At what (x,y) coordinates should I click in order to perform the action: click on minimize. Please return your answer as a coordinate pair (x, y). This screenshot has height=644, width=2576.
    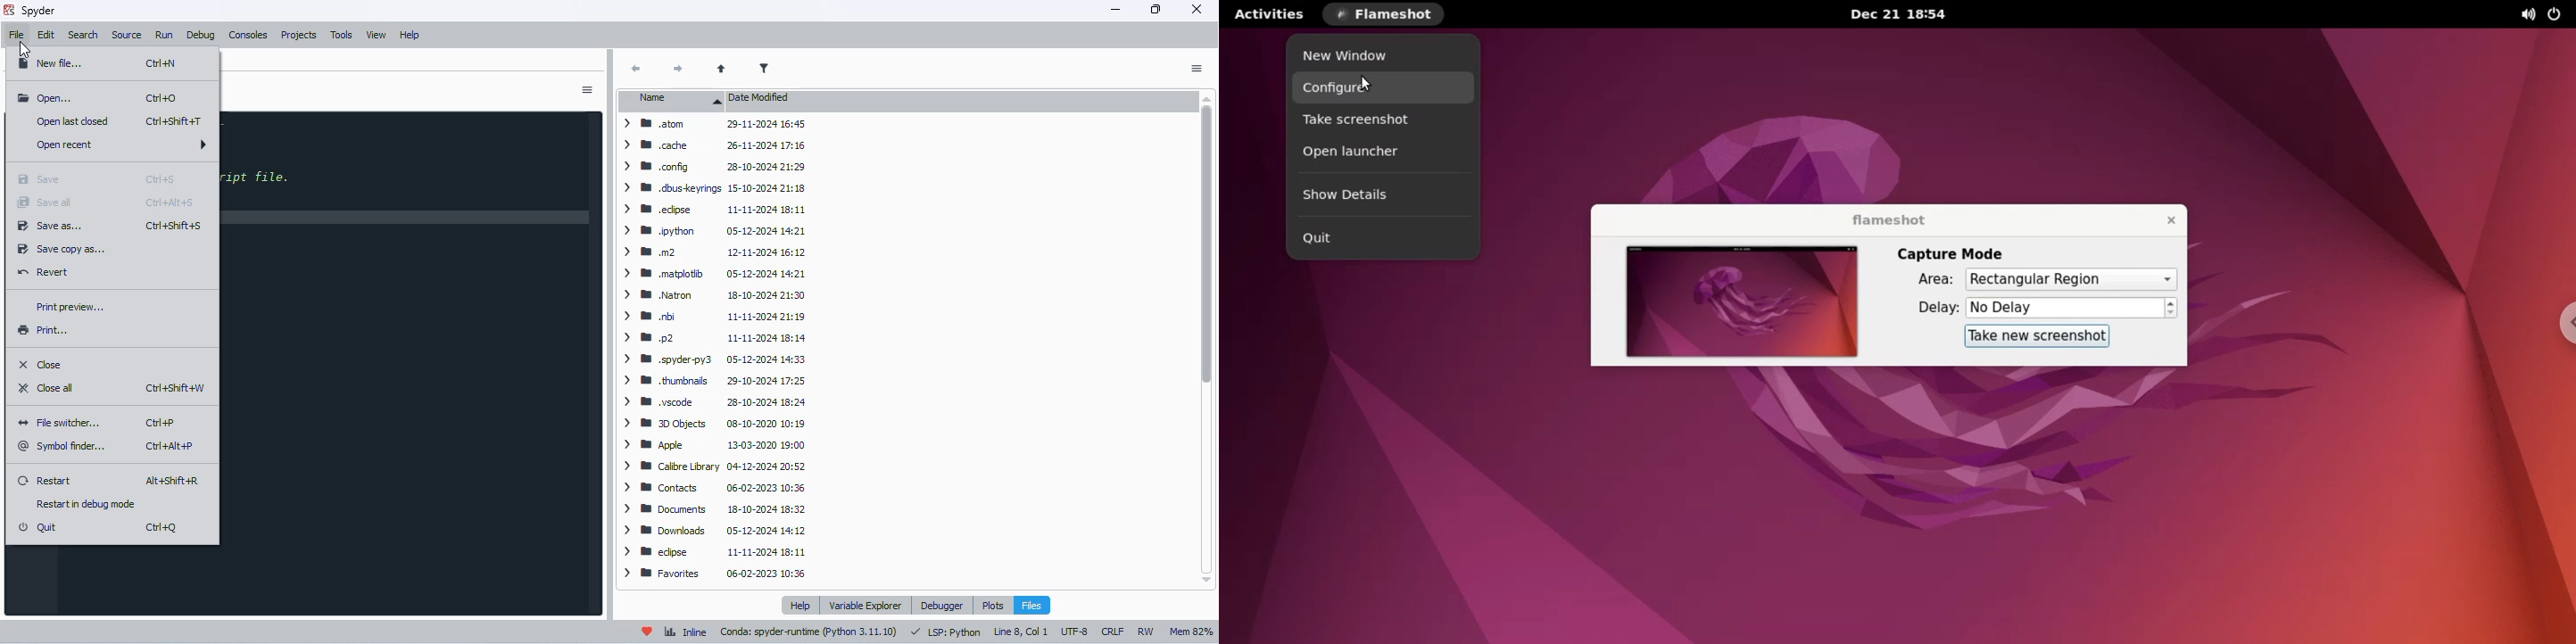
    Looking at the image, I should click on (1115, 10).